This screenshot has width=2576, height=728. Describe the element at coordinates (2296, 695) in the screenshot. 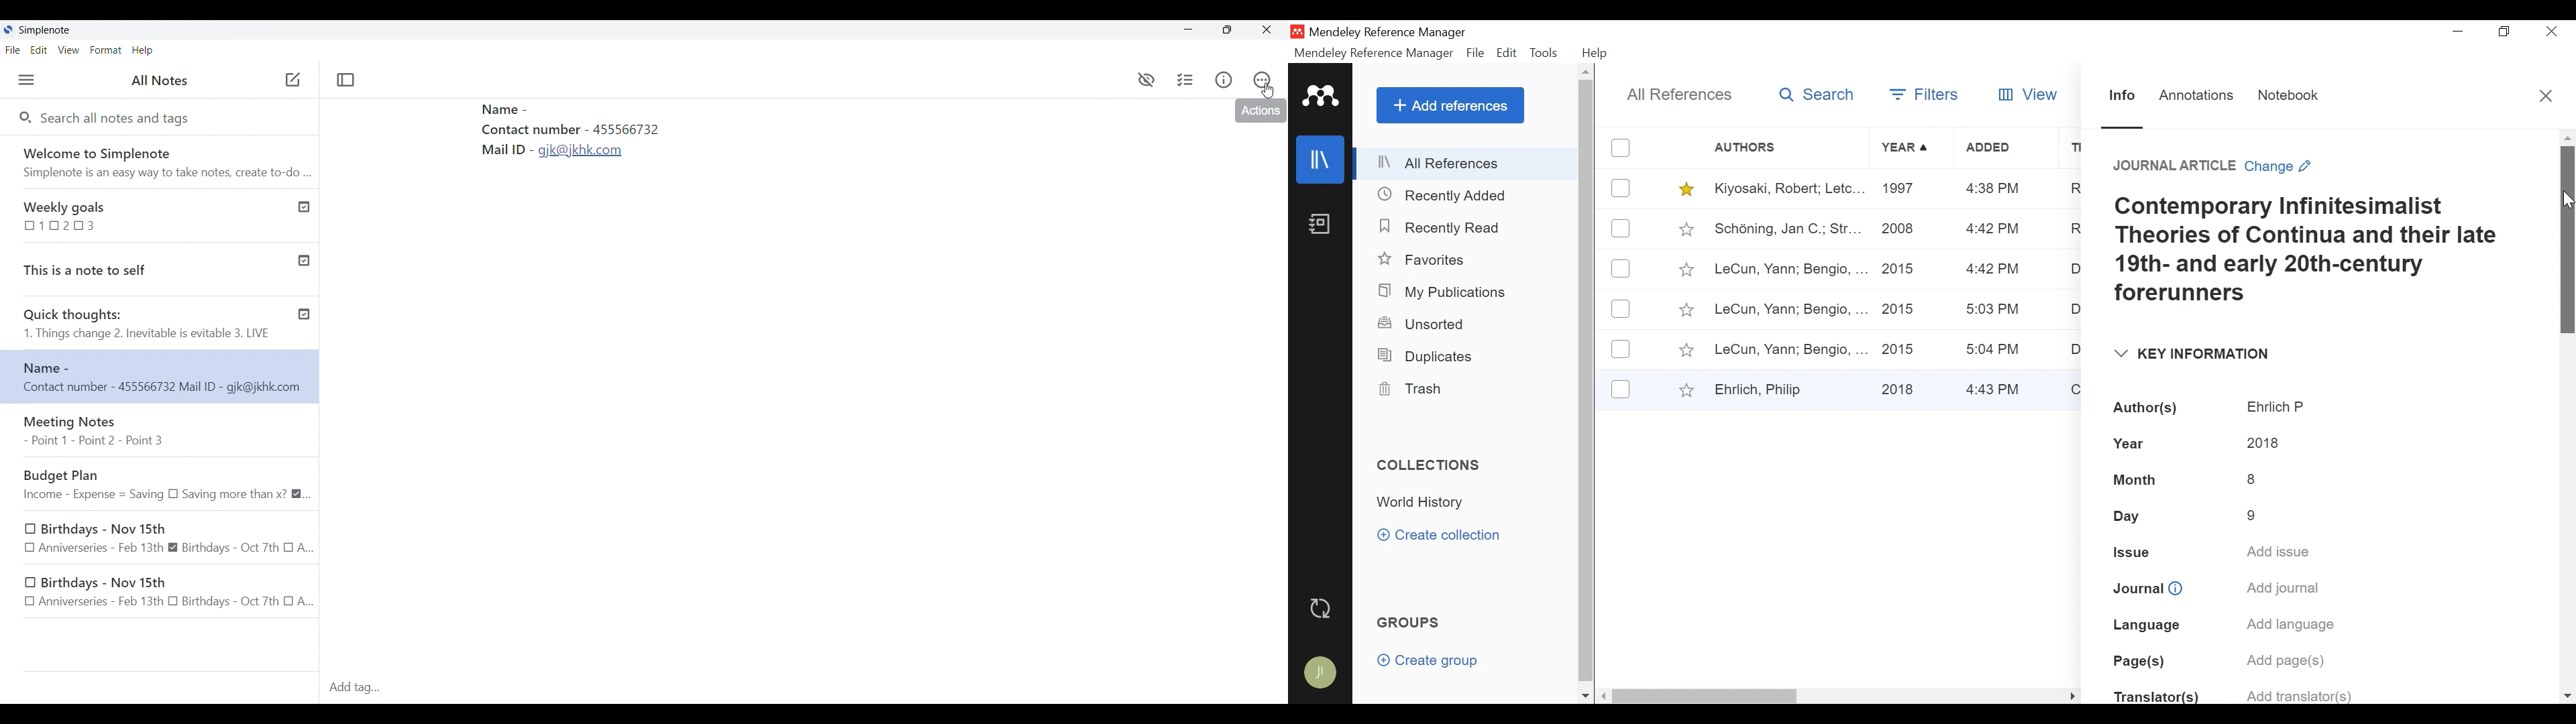

I see `Add translator(s)` at that location.